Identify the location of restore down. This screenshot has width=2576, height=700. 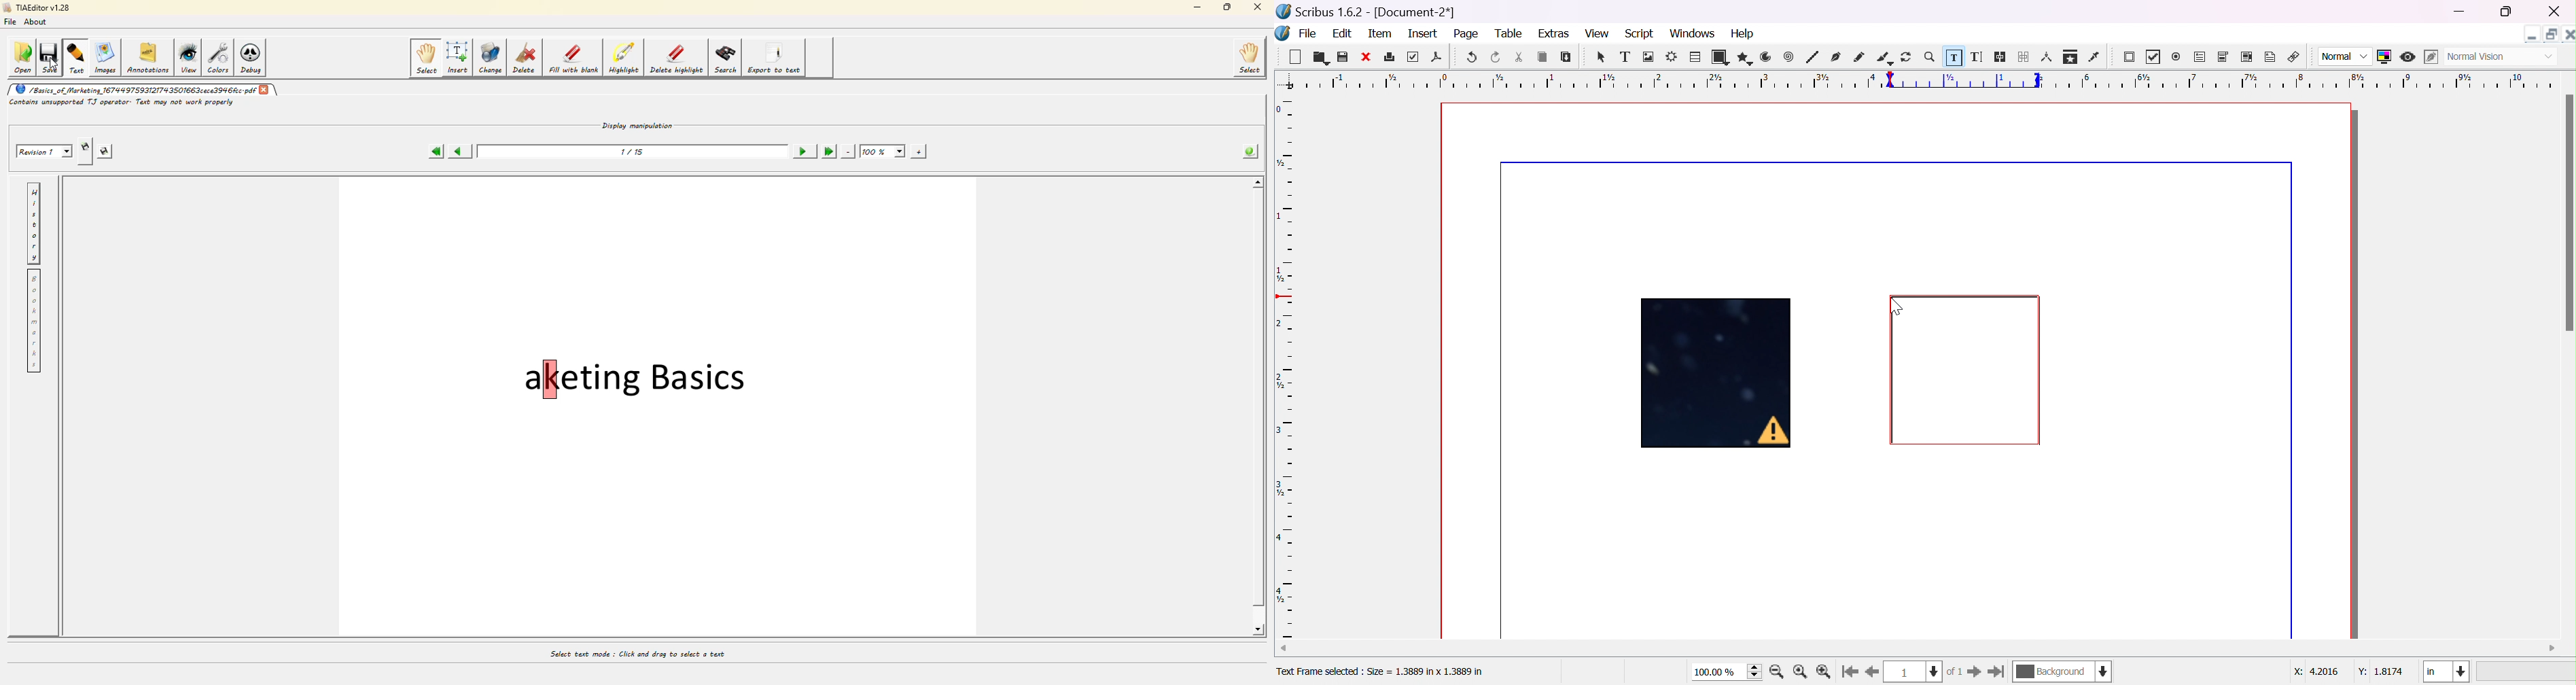
(2507, 13).